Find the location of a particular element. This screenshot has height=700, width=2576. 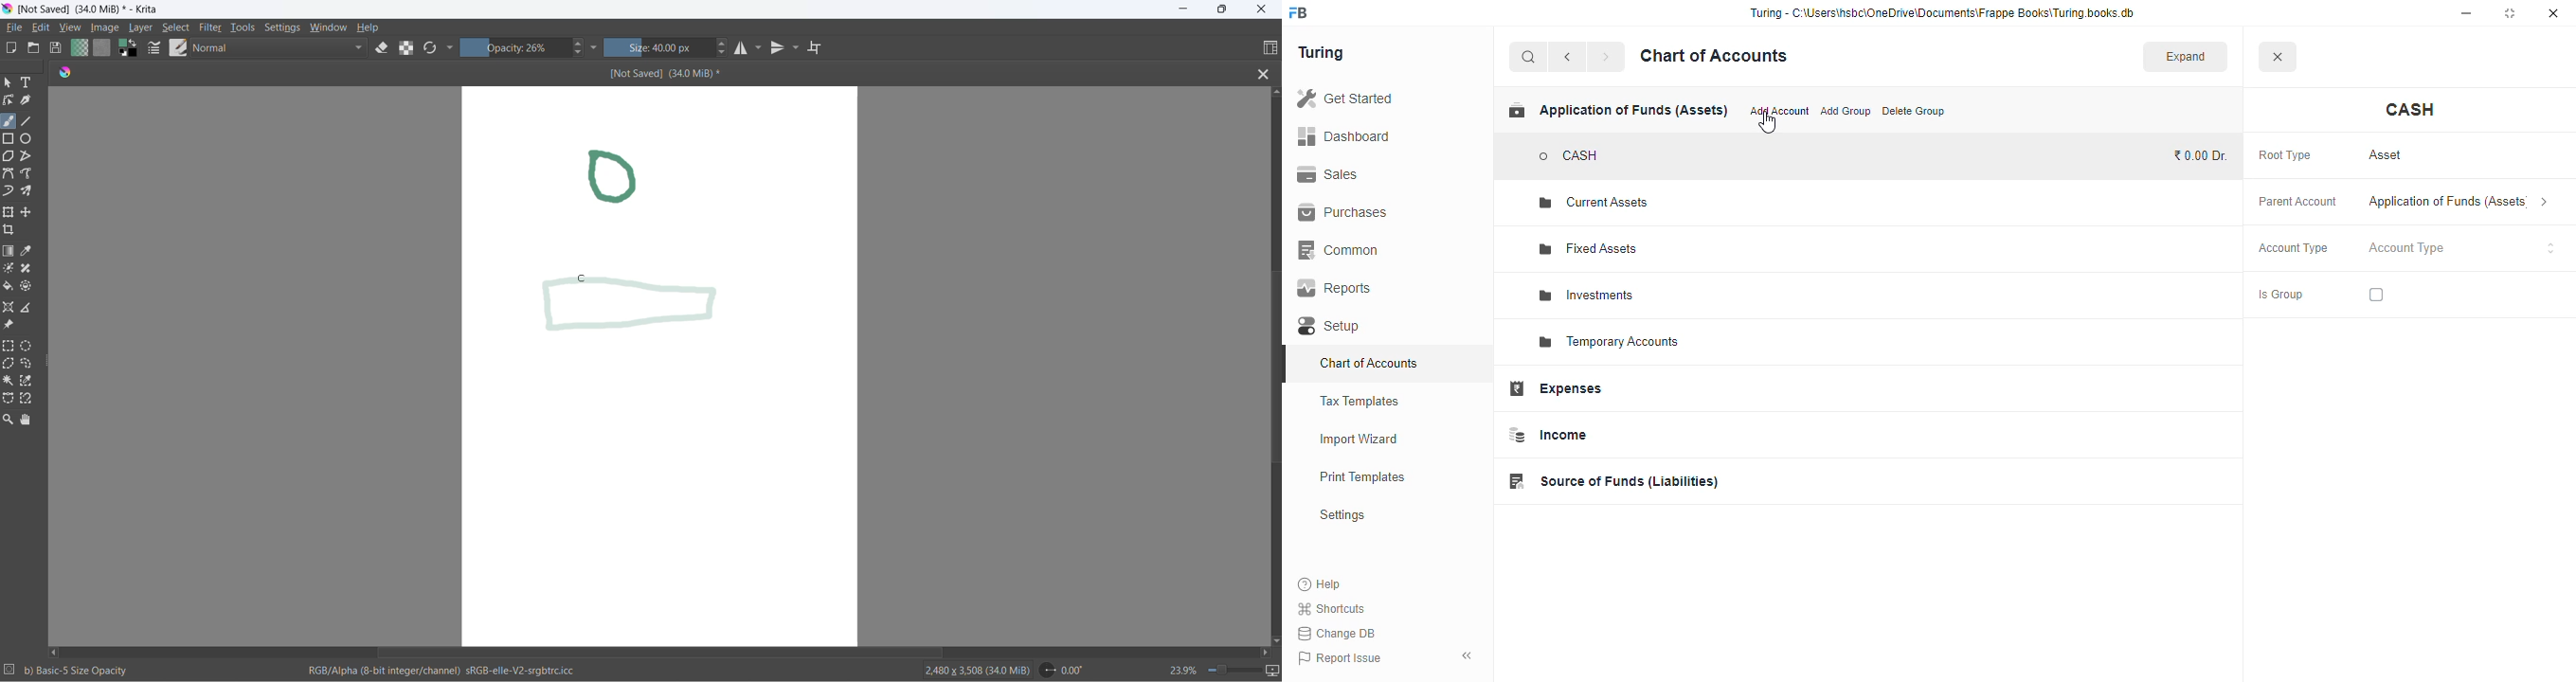

sales is located at coordinates (1328, 174).